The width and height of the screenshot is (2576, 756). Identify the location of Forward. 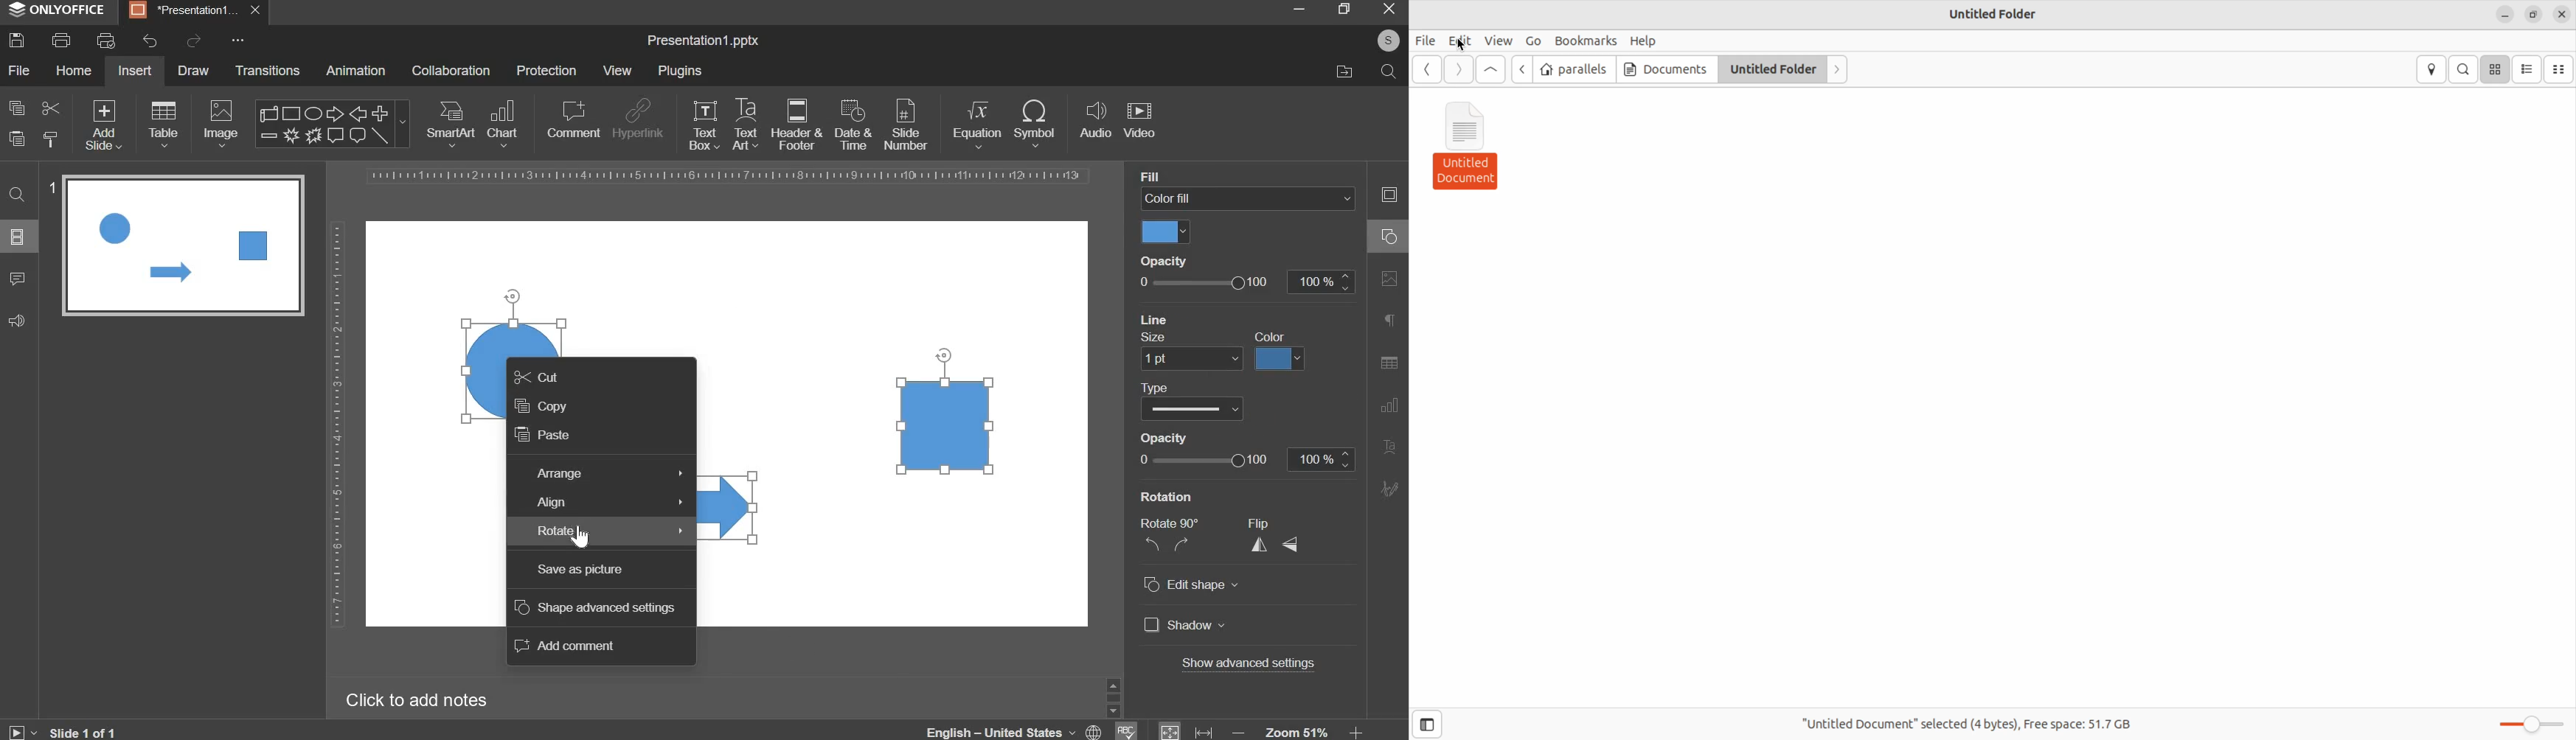
(1458, 70).